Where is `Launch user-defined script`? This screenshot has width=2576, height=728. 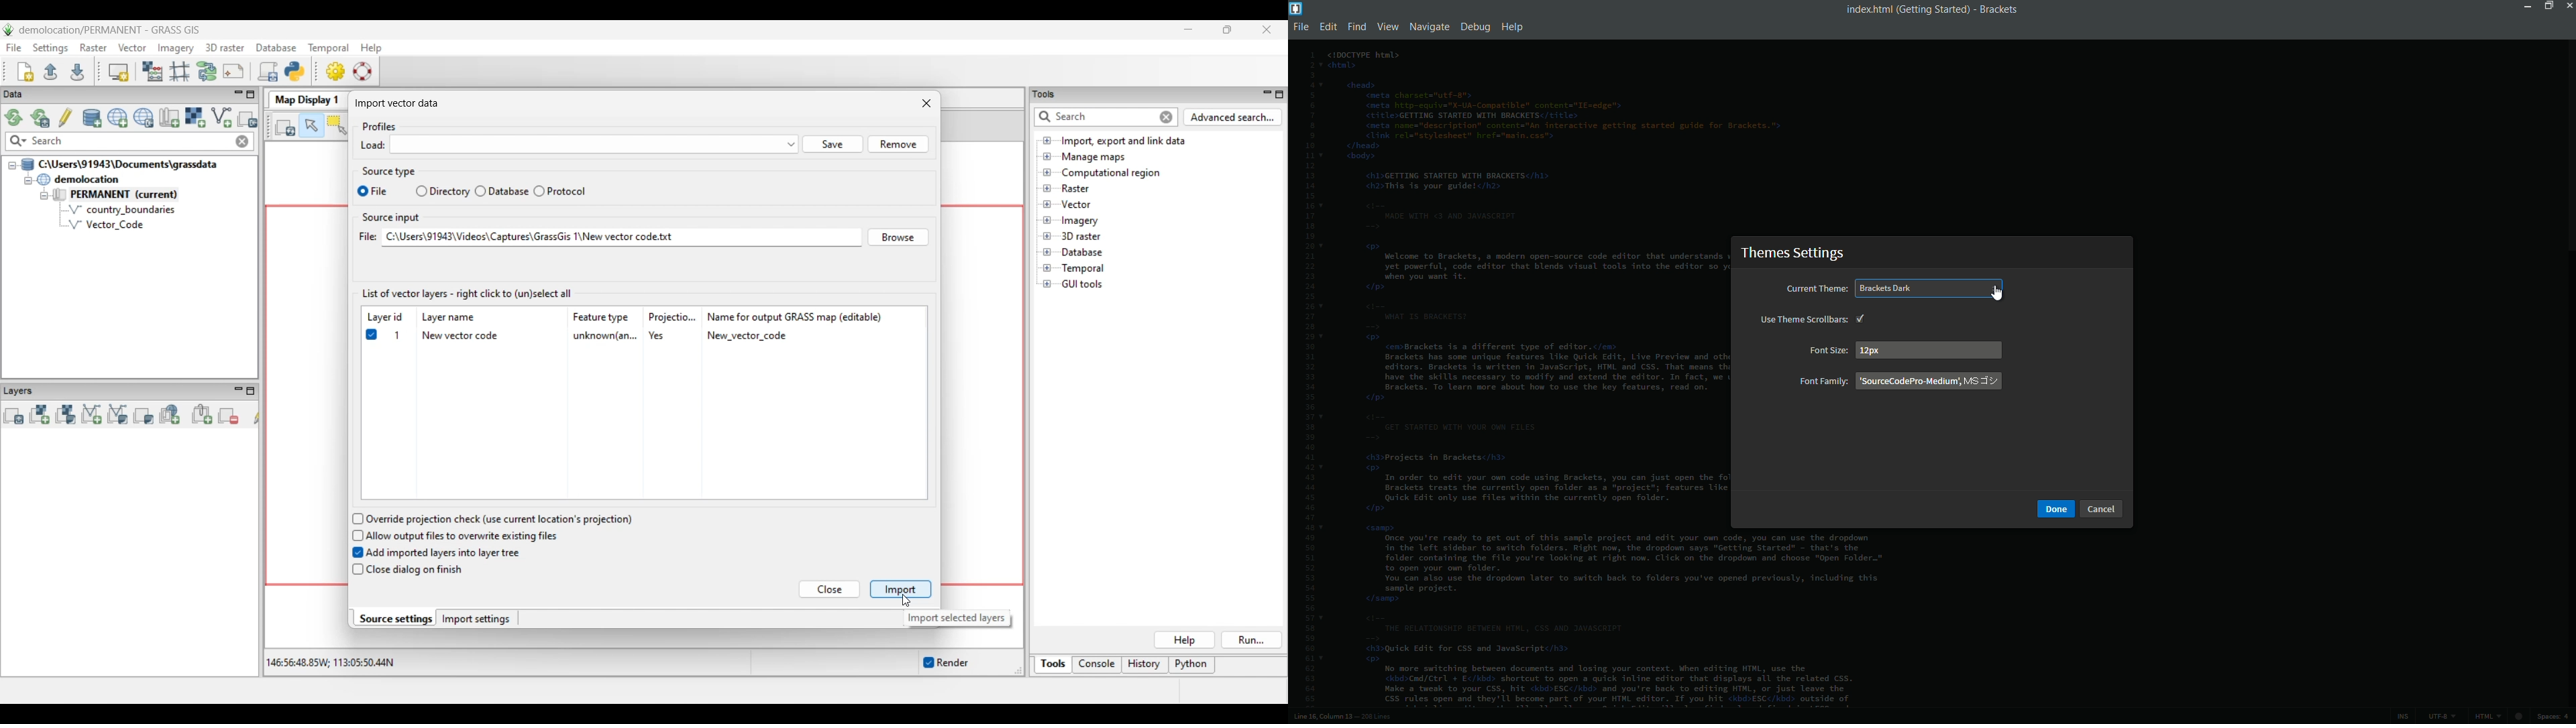
Launch user-defined script is located at coordinates (268, 71).